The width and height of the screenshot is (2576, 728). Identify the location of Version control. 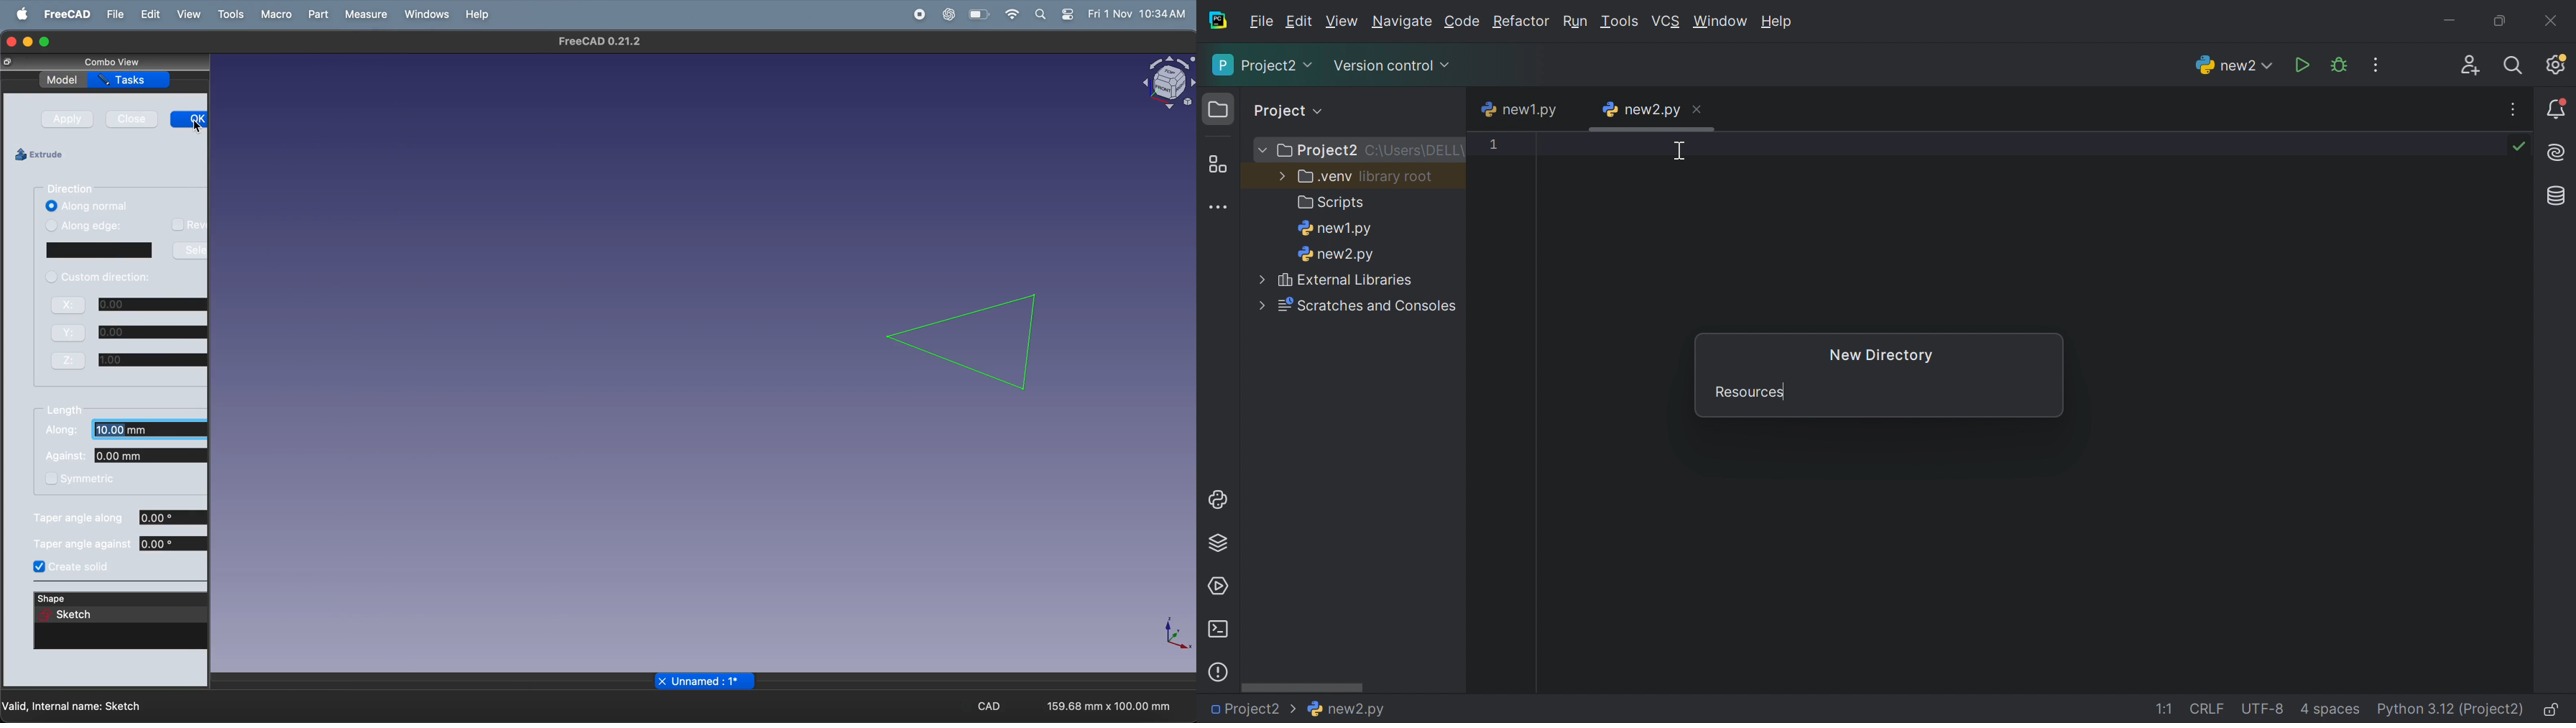
(1393, 68).